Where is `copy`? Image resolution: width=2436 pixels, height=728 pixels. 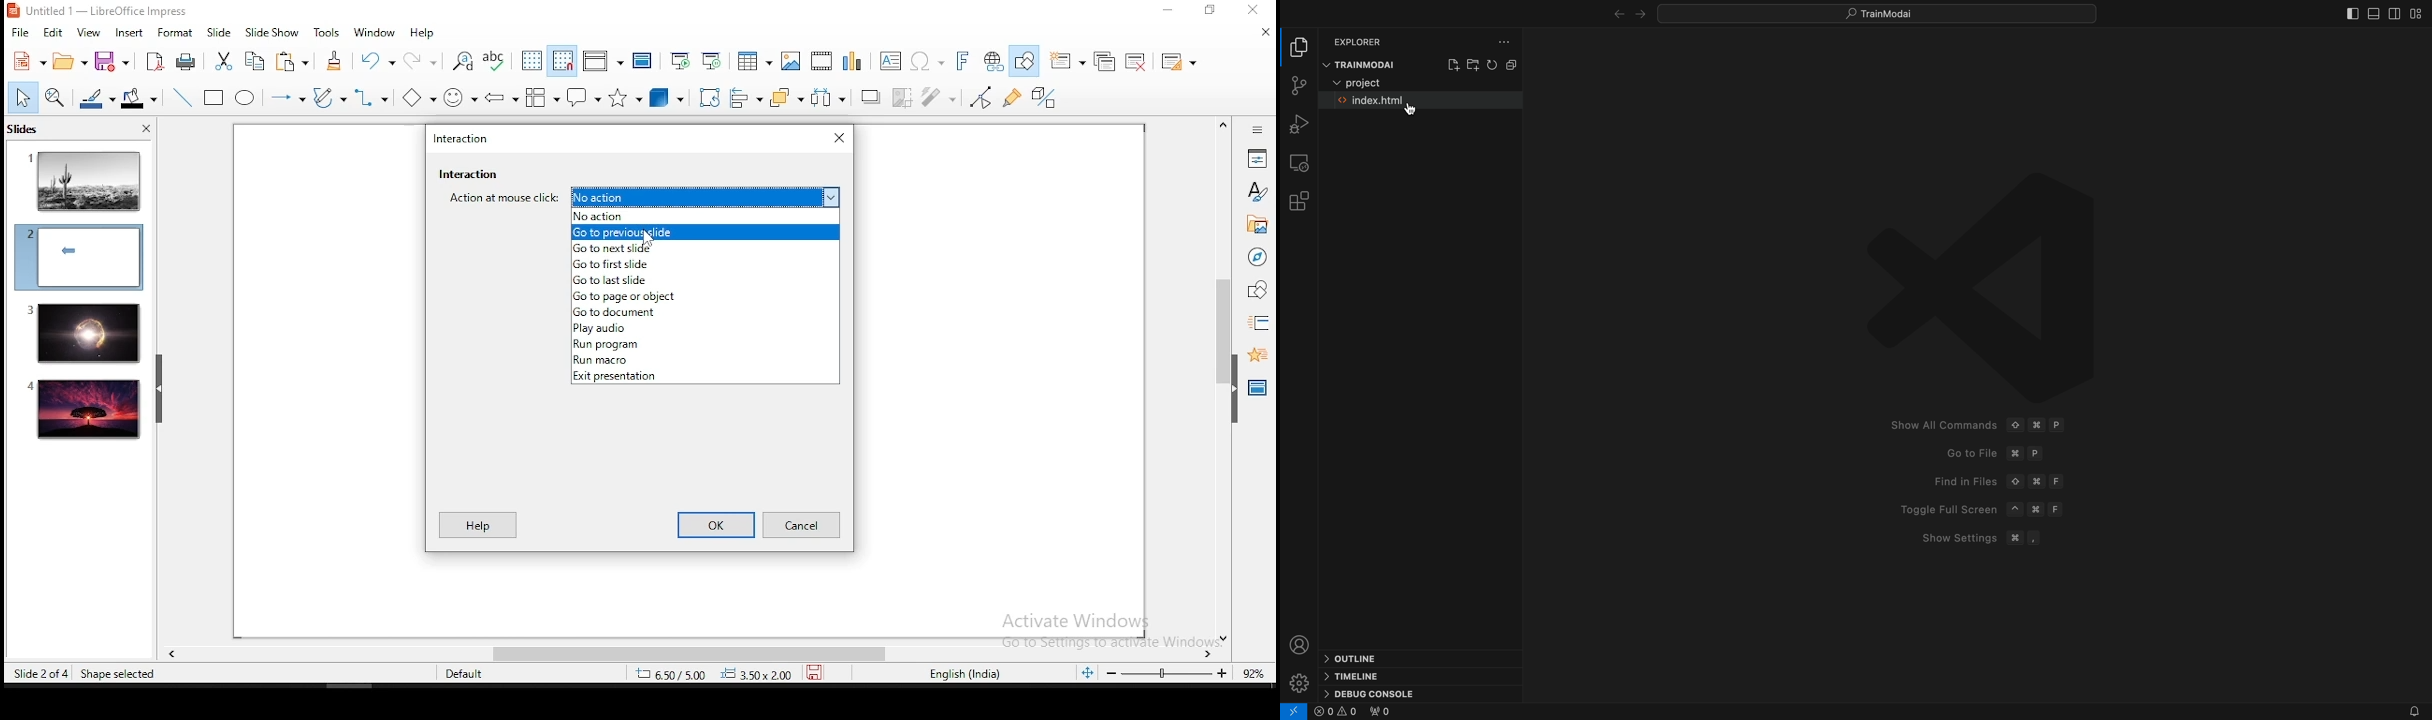
copy is located at coordinates (252, 61).